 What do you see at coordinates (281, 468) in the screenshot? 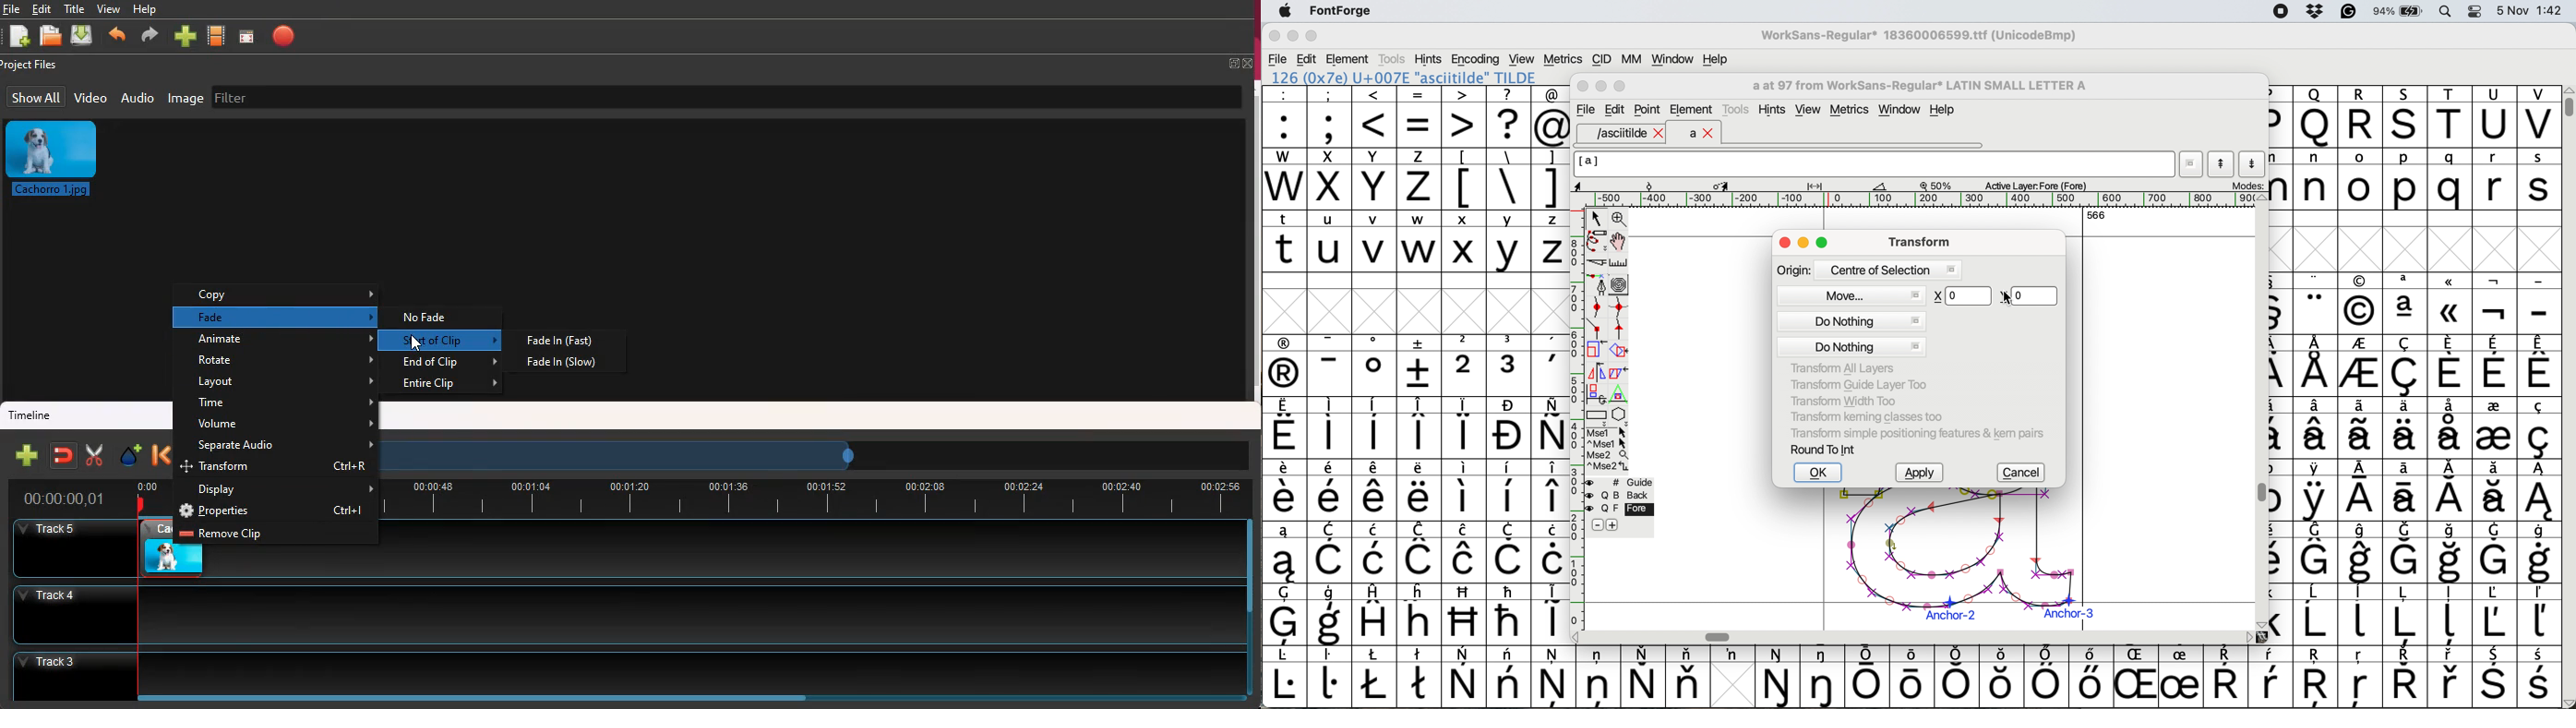
I see `transform` at bounding box center [281, 468].